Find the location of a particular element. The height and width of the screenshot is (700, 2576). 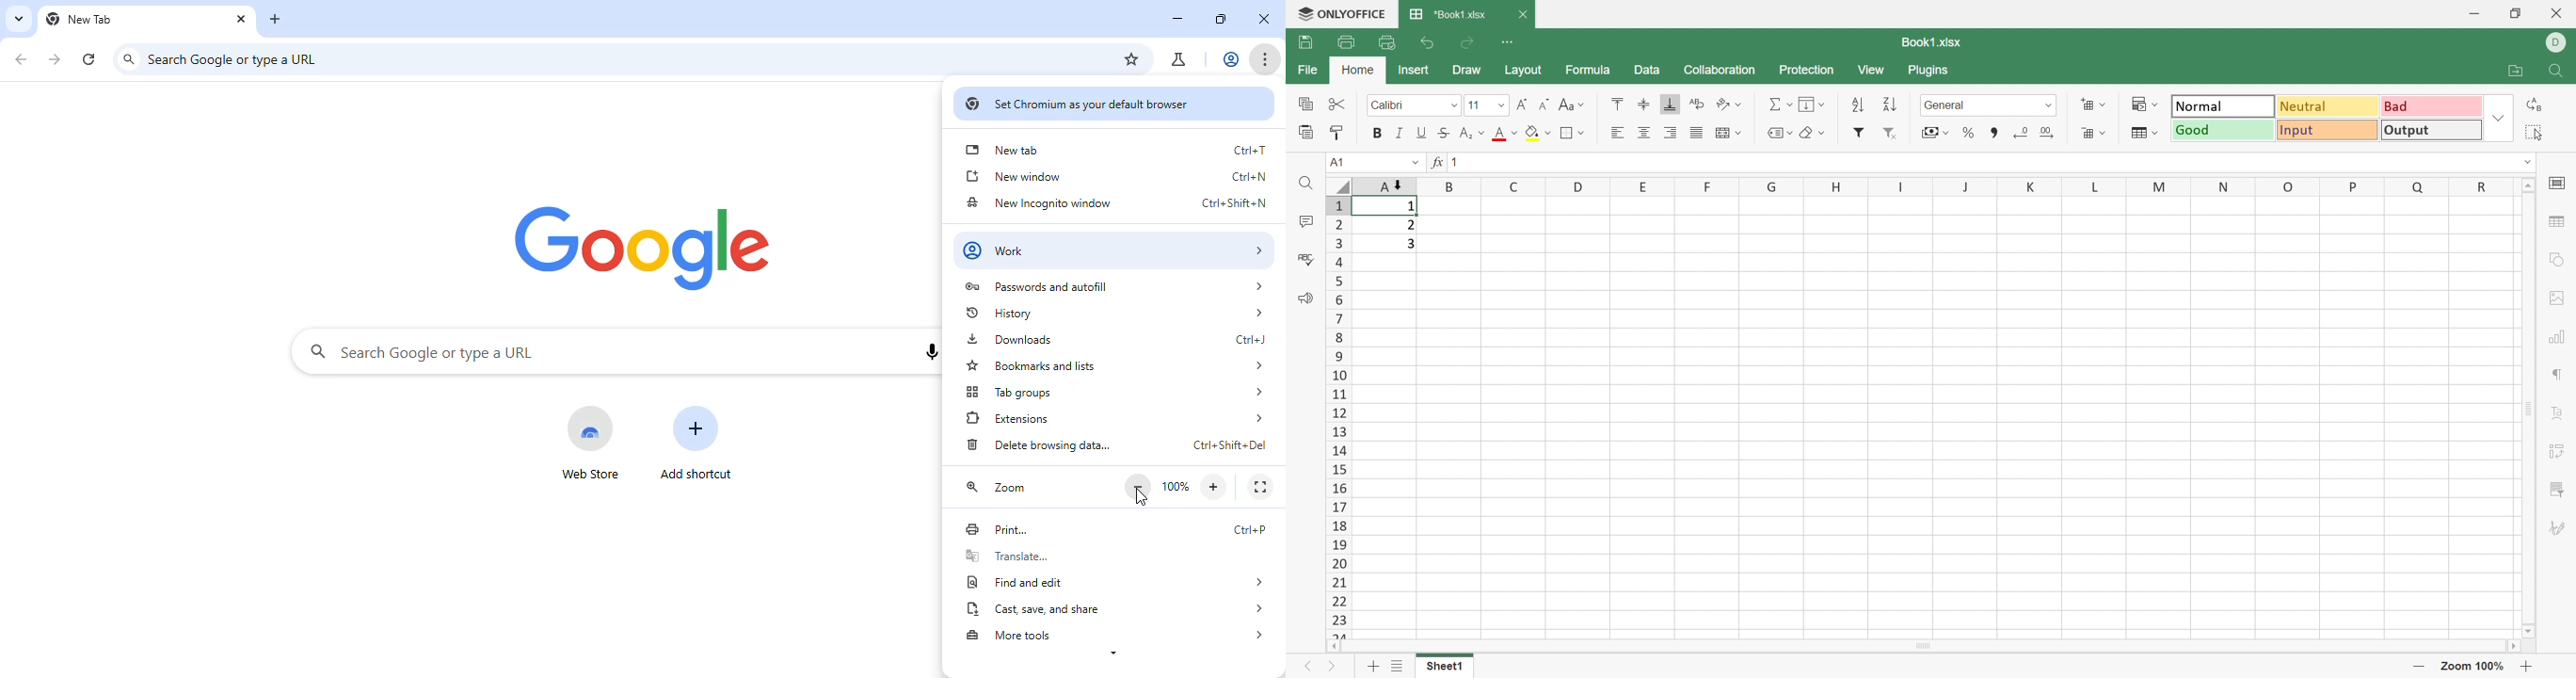

Slicer settings is located at coordinates (2556, 490).